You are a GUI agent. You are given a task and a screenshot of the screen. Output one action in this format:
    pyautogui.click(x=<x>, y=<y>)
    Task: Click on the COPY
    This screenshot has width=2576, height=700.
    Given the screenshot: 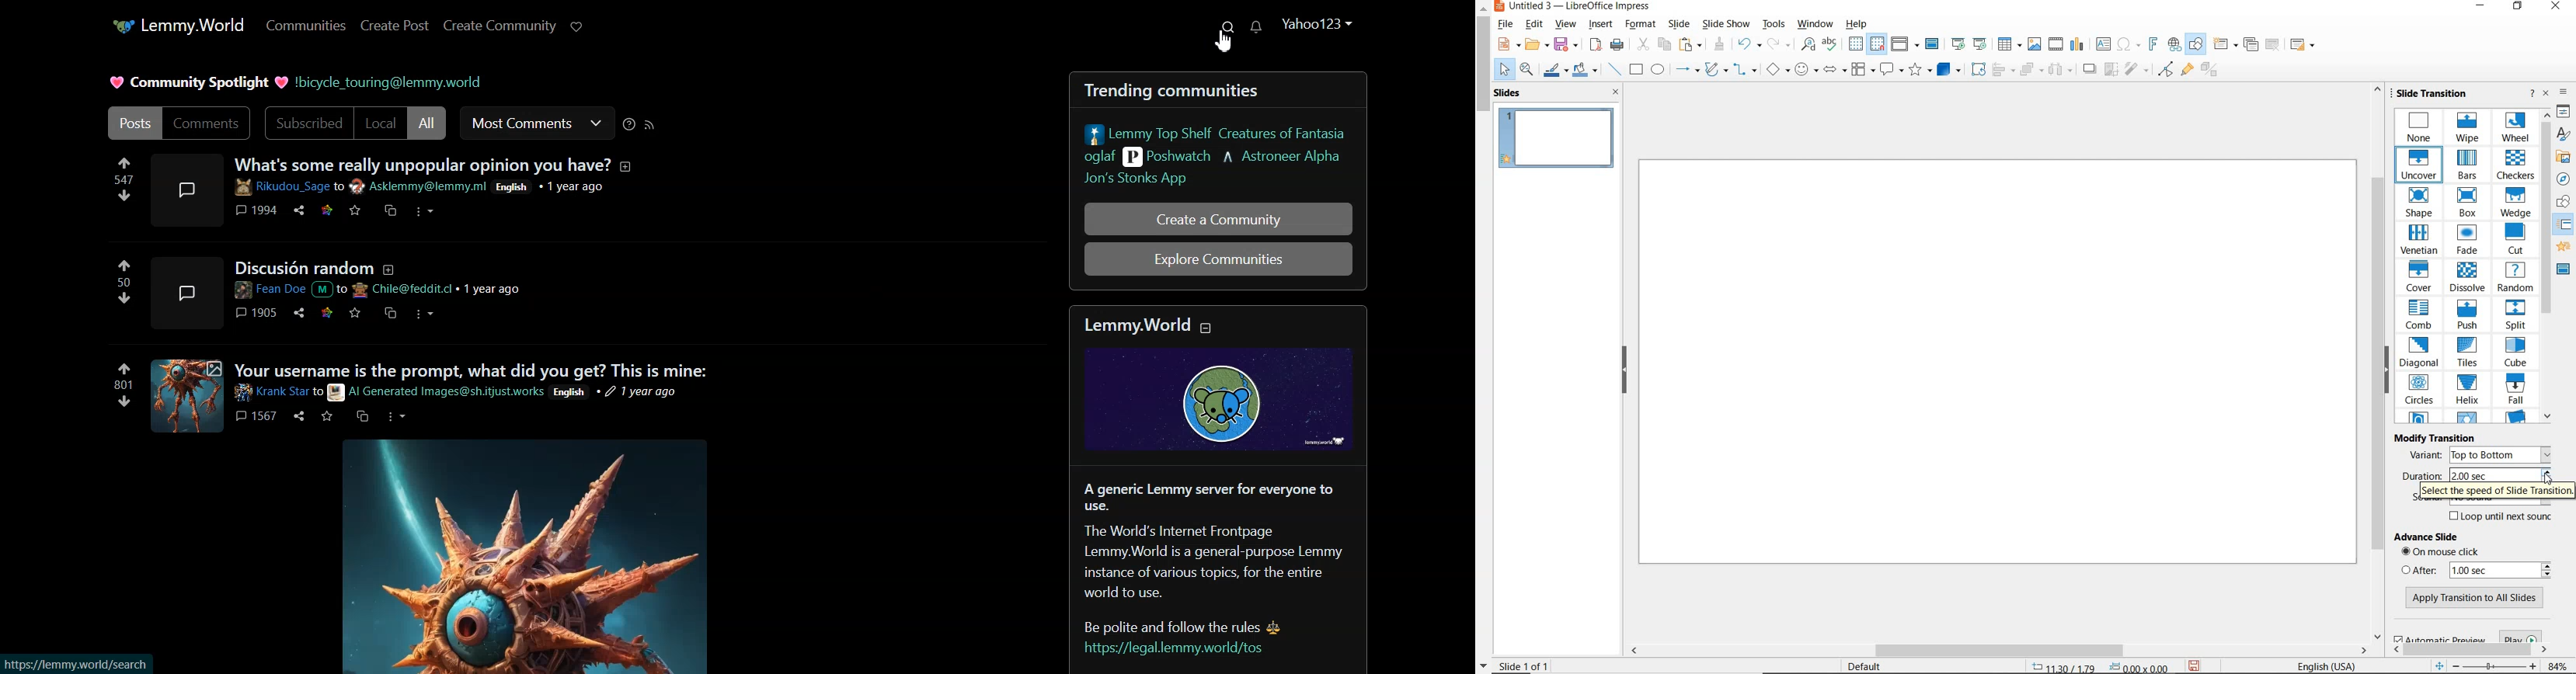 What is the action you would take?
    pyautogui.click(x=1663, y=43)
    